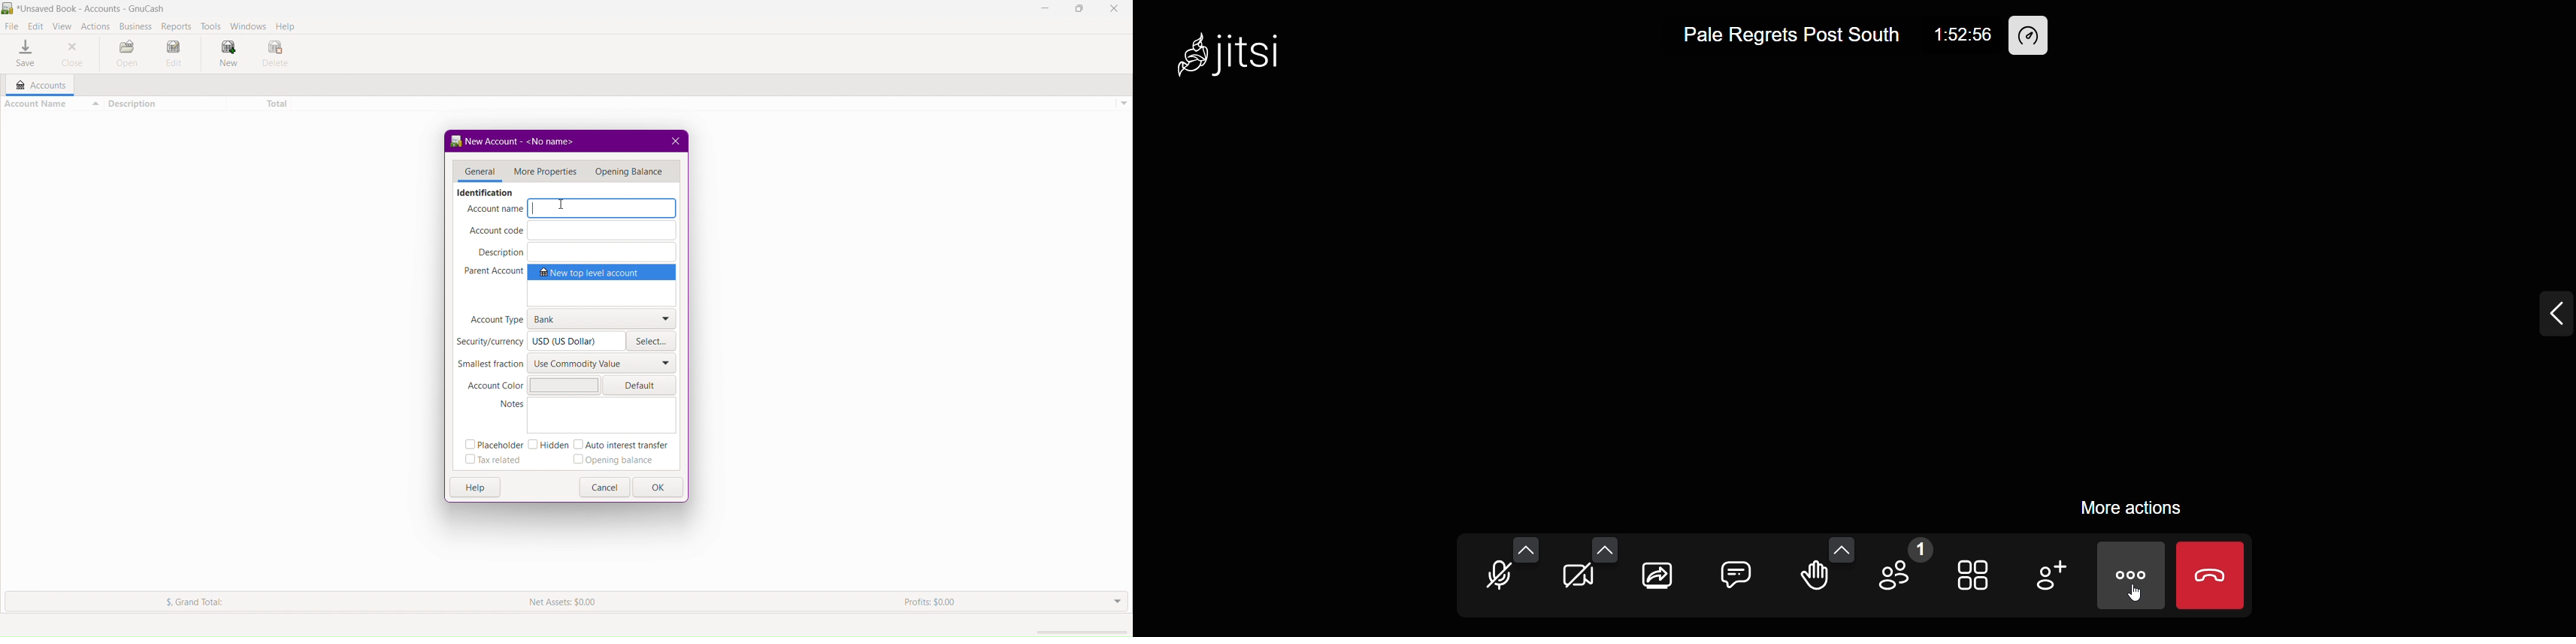  Describe the element at coordinates (607, 488) in the screenshot. I see `Cancel` at that location.